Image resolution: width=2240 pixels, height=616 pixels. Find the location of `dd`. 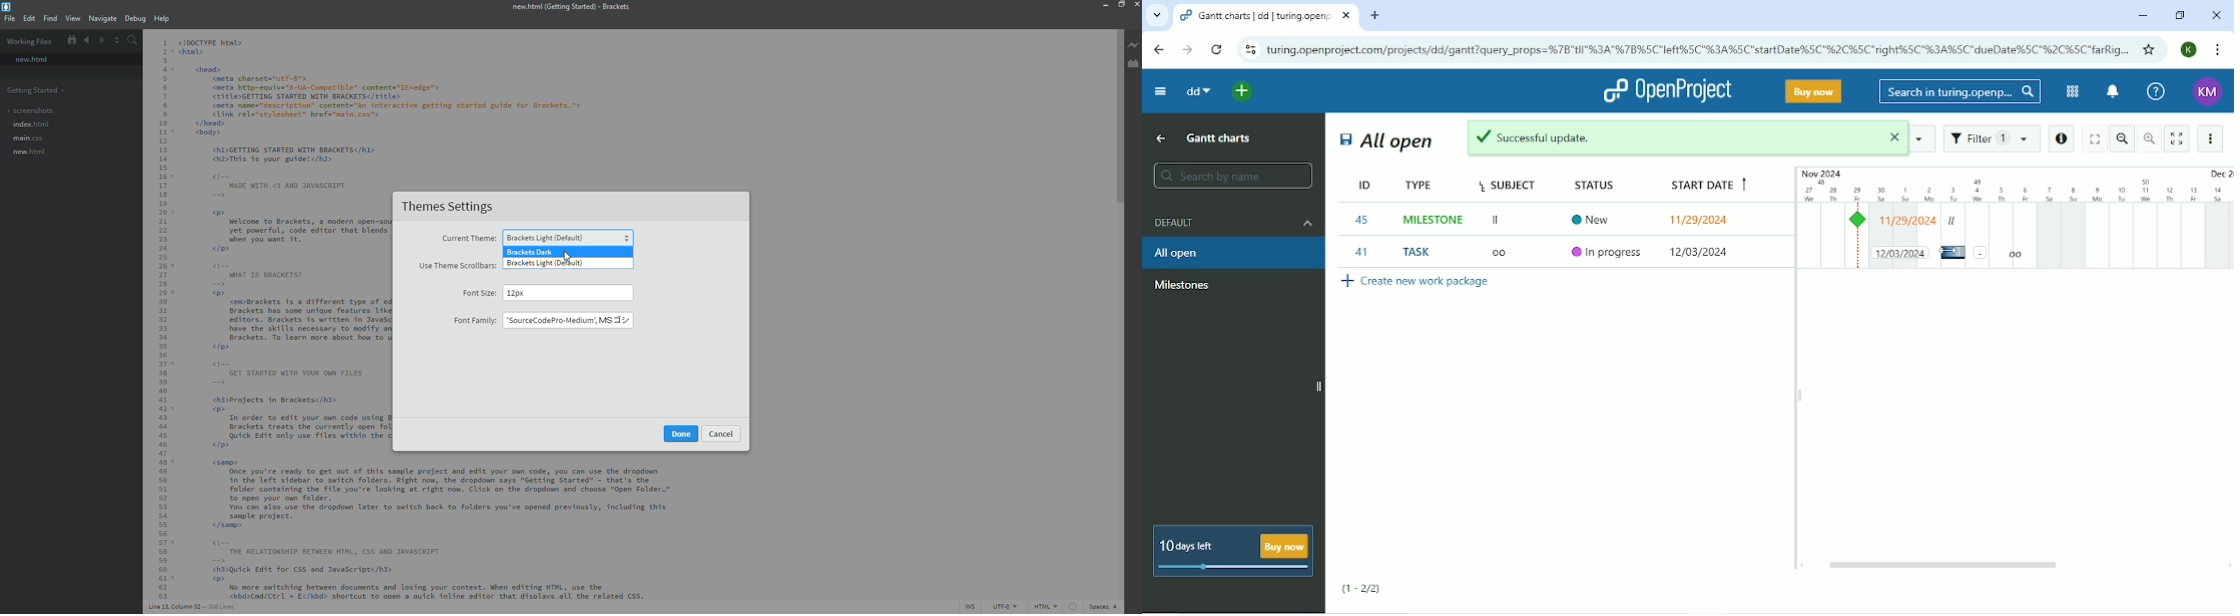

dd is located at coordinates (1196, 90).